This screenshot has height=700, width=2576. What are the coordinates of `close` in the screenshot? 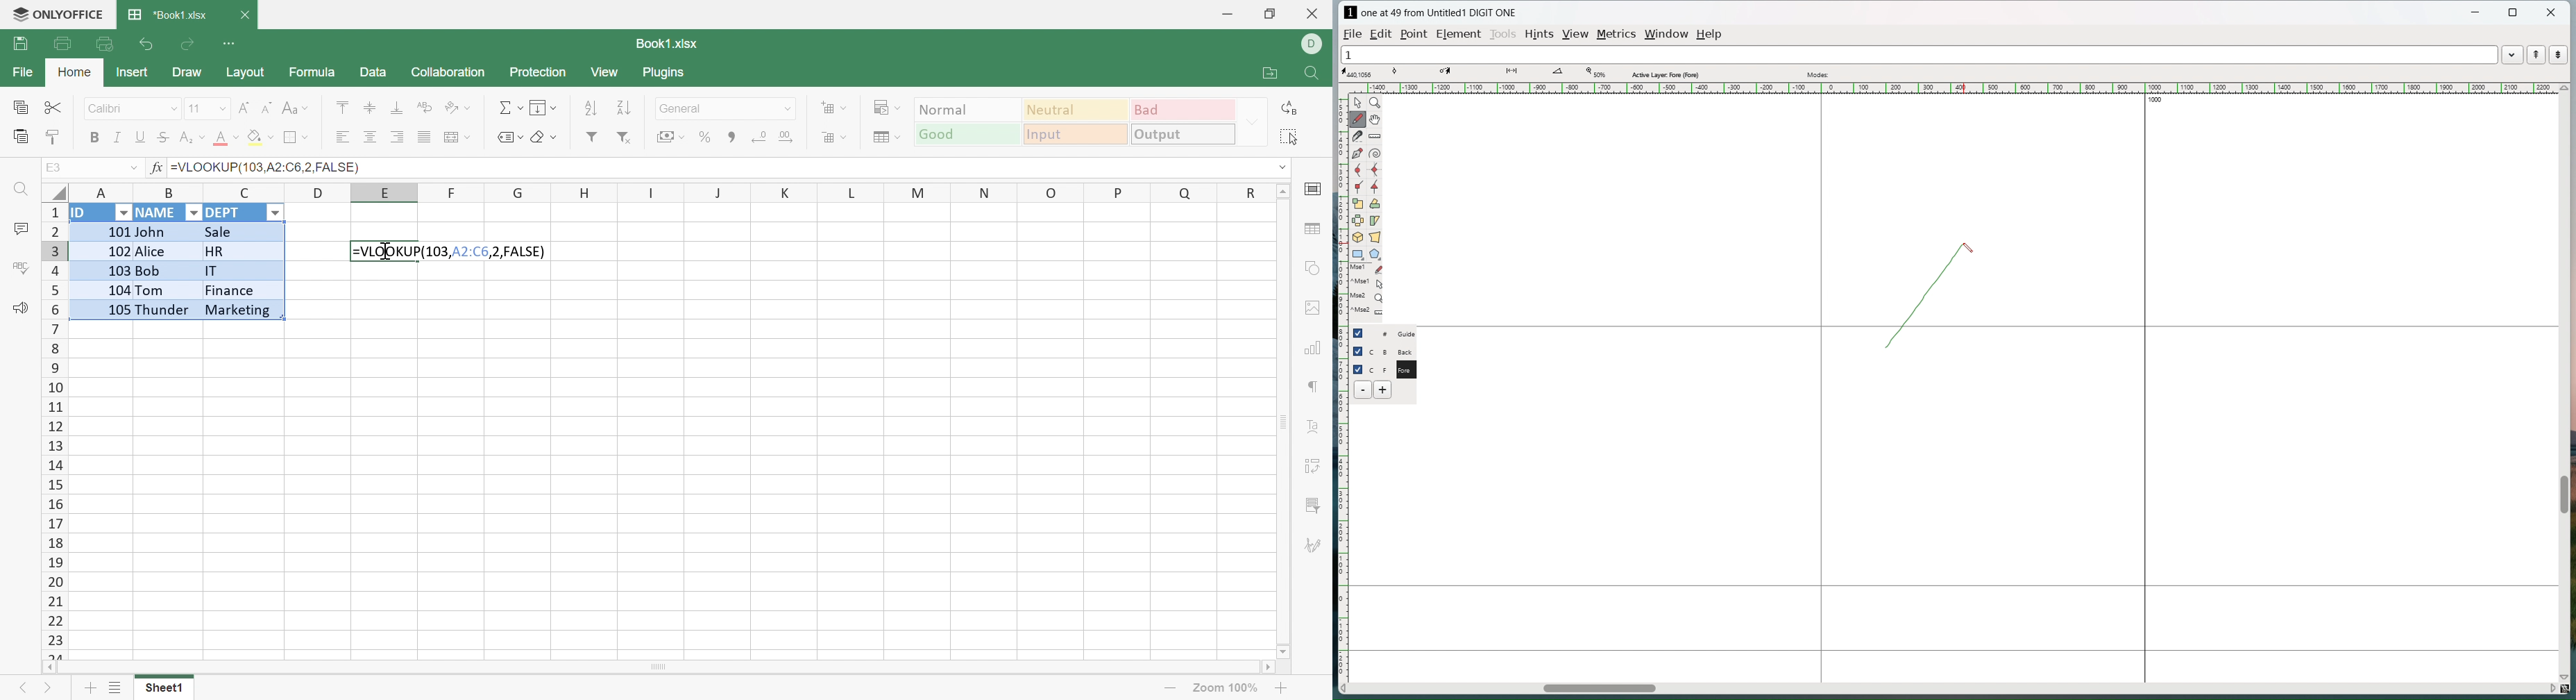 It's located at (2551, 12).